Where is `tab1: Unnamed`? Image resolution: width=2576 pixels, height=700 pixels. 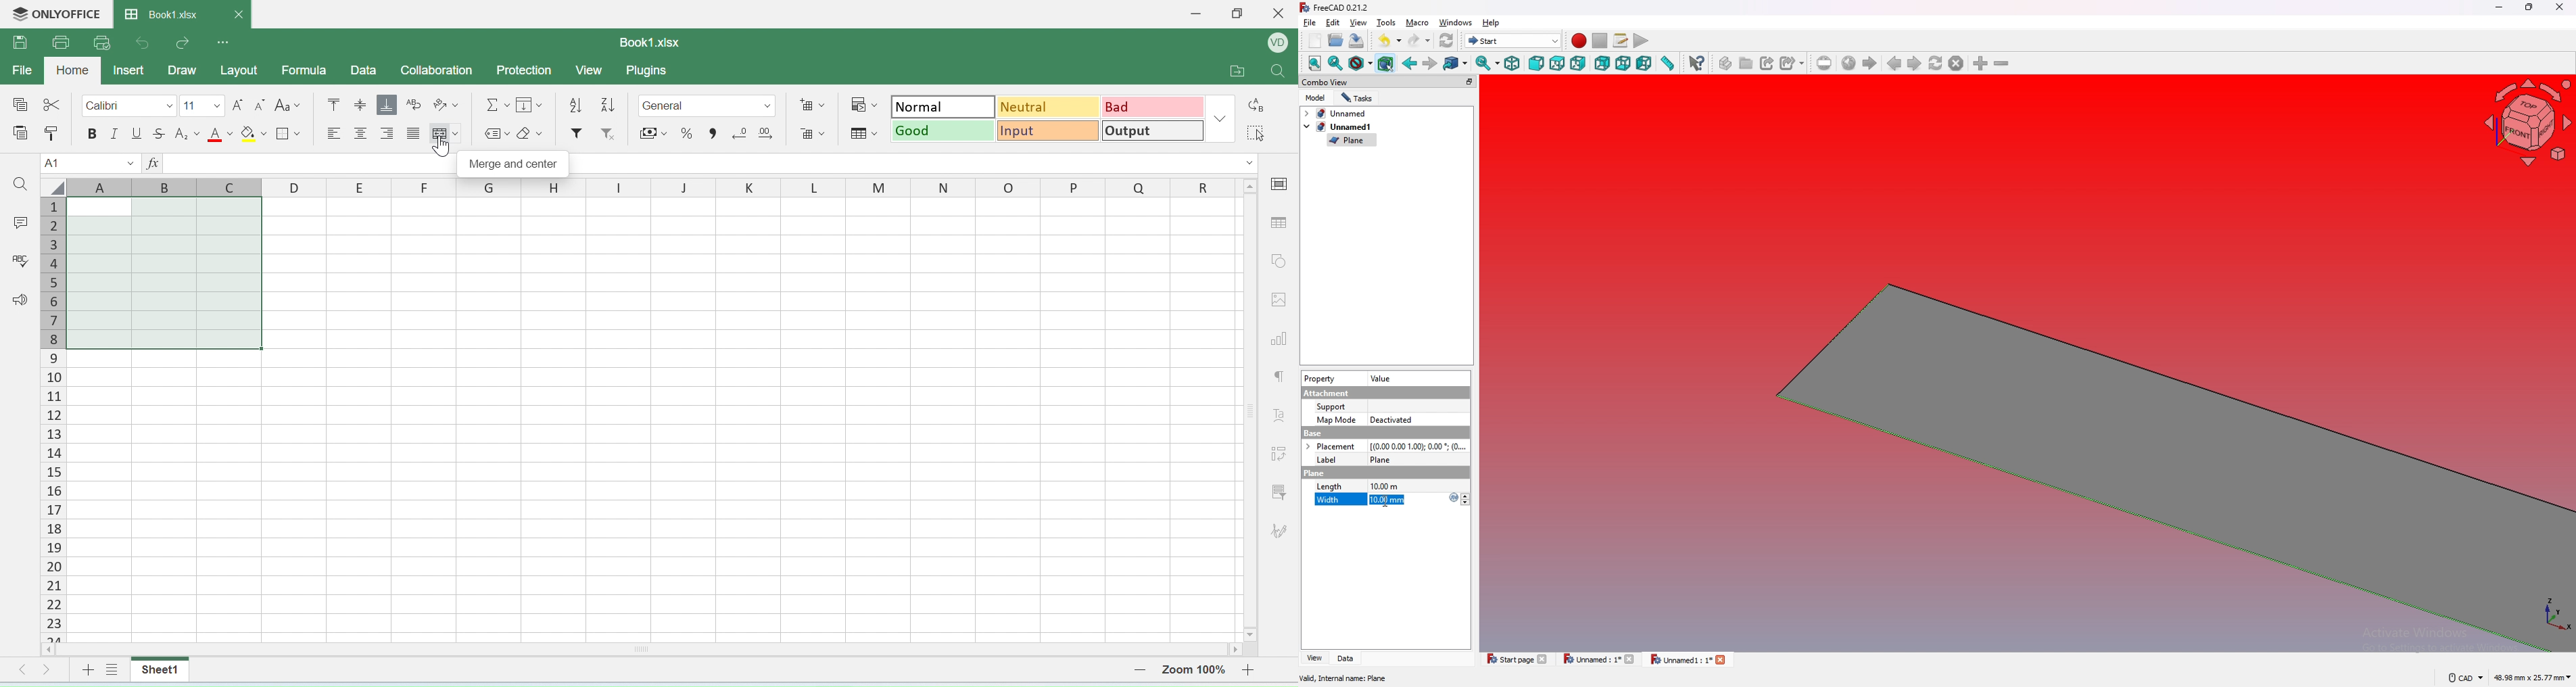
tab1: Unnamed is located at coordinates (1339, 113).